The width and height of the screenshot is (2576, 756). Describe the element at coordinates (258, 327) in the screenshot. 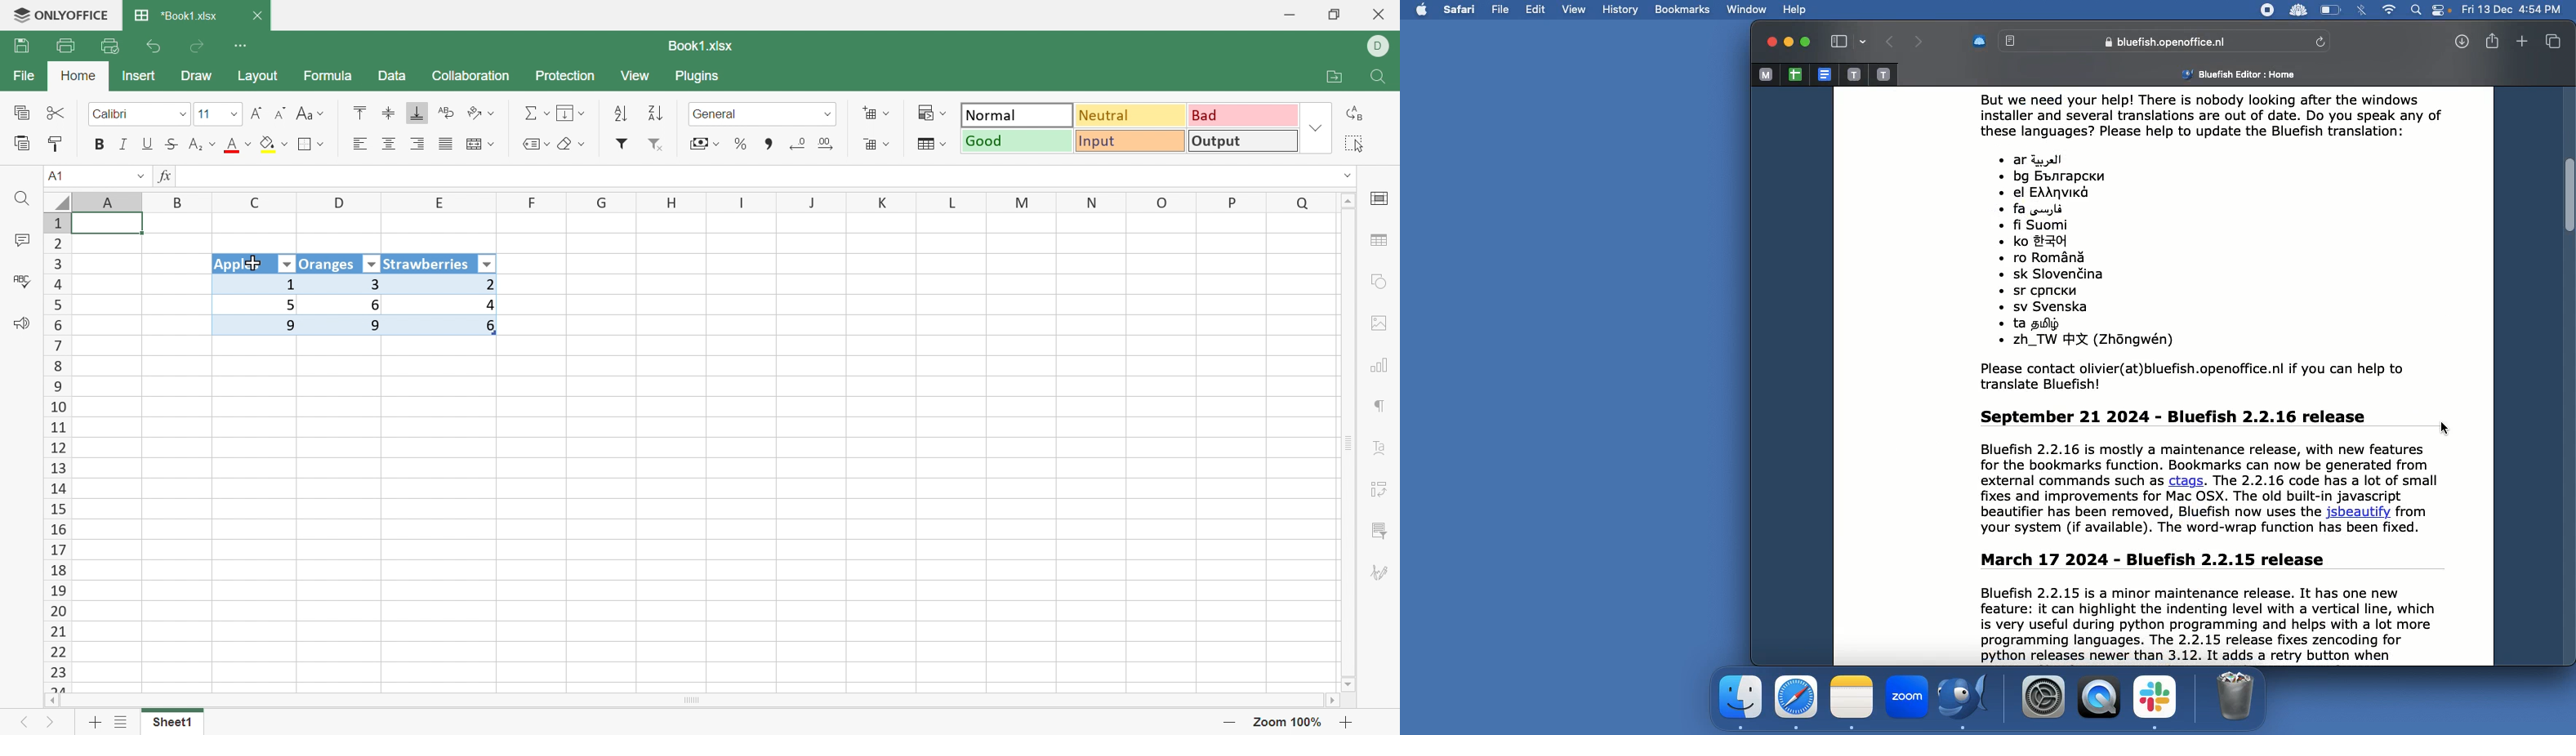

I see `9` at that location.